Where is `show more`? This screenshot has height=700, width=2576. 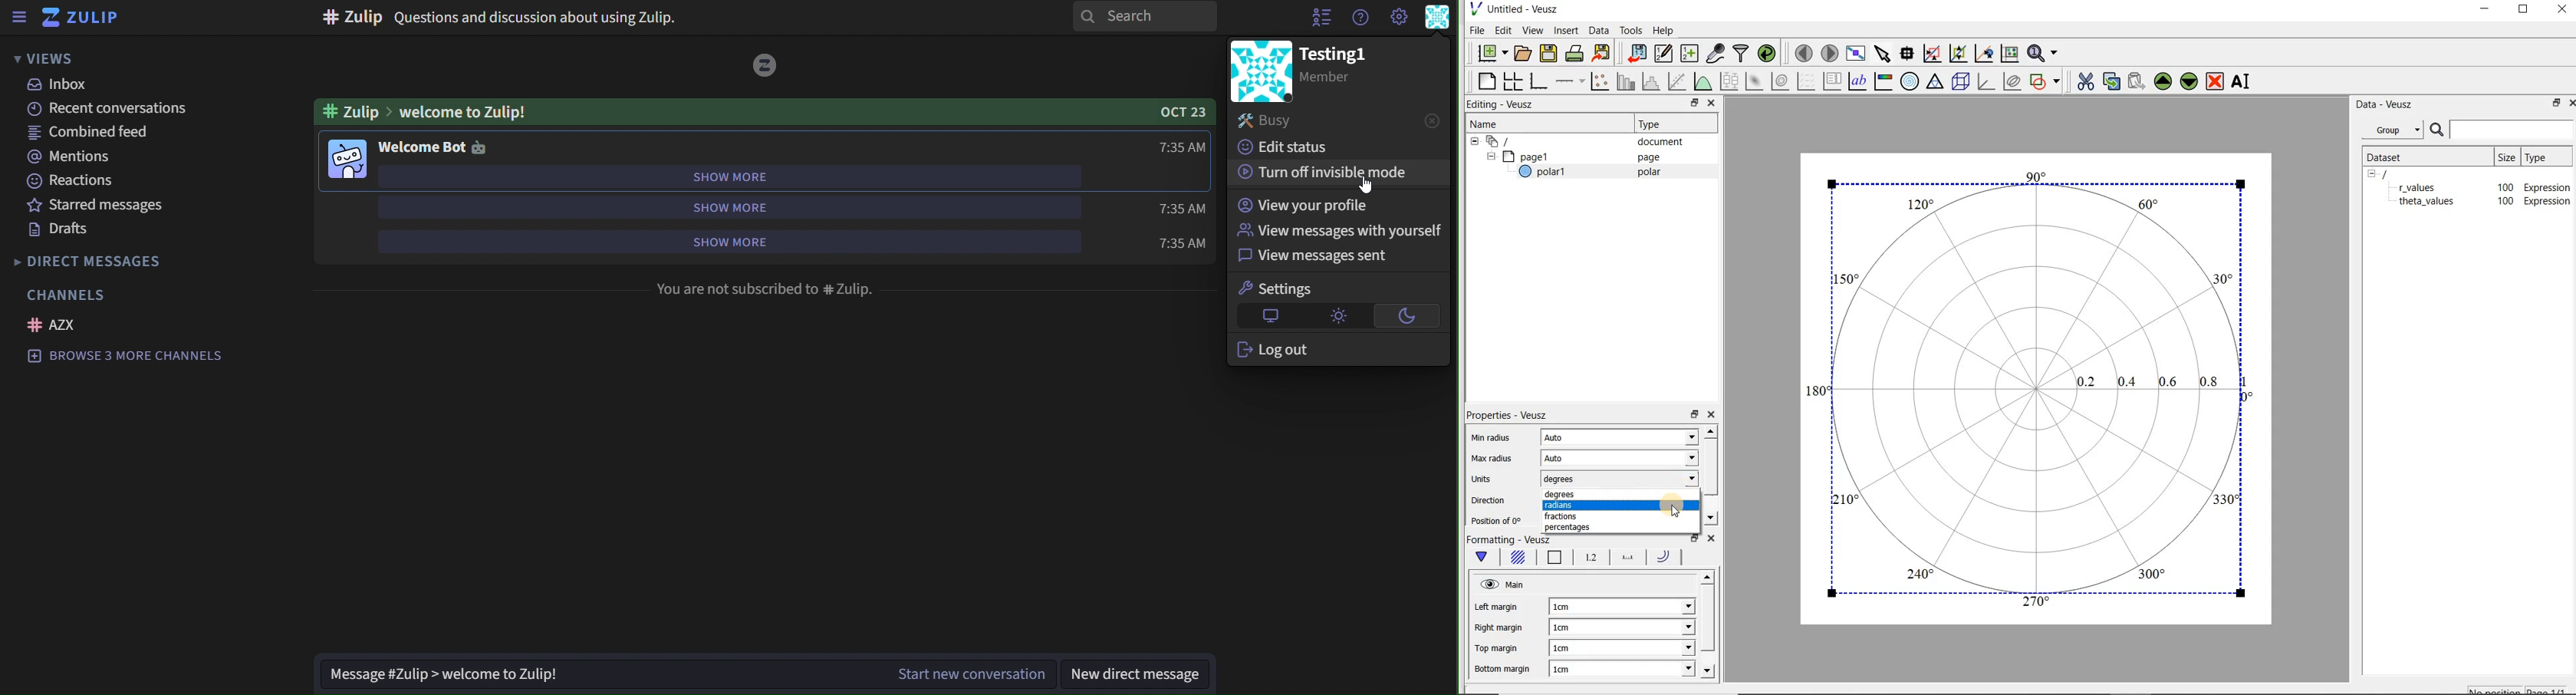 show more is located at coordinates (722, 242).